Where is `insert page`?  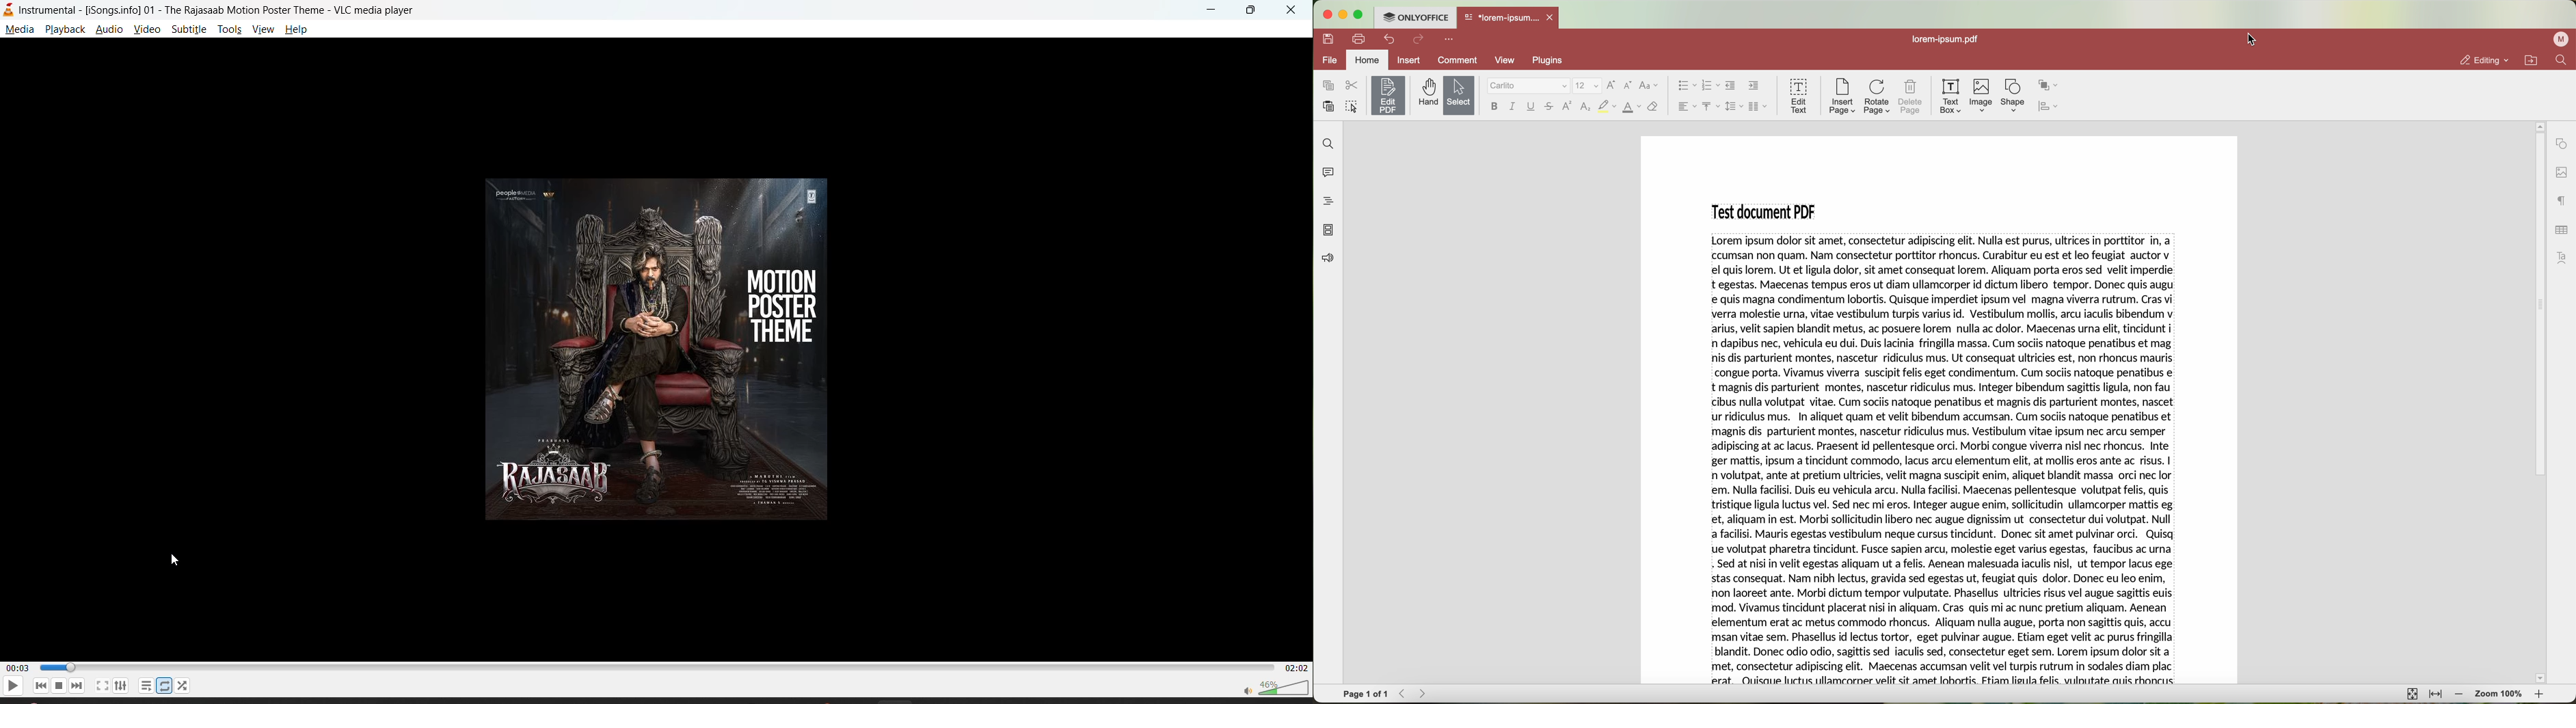 insert page is located at coordinates (1841, 97).